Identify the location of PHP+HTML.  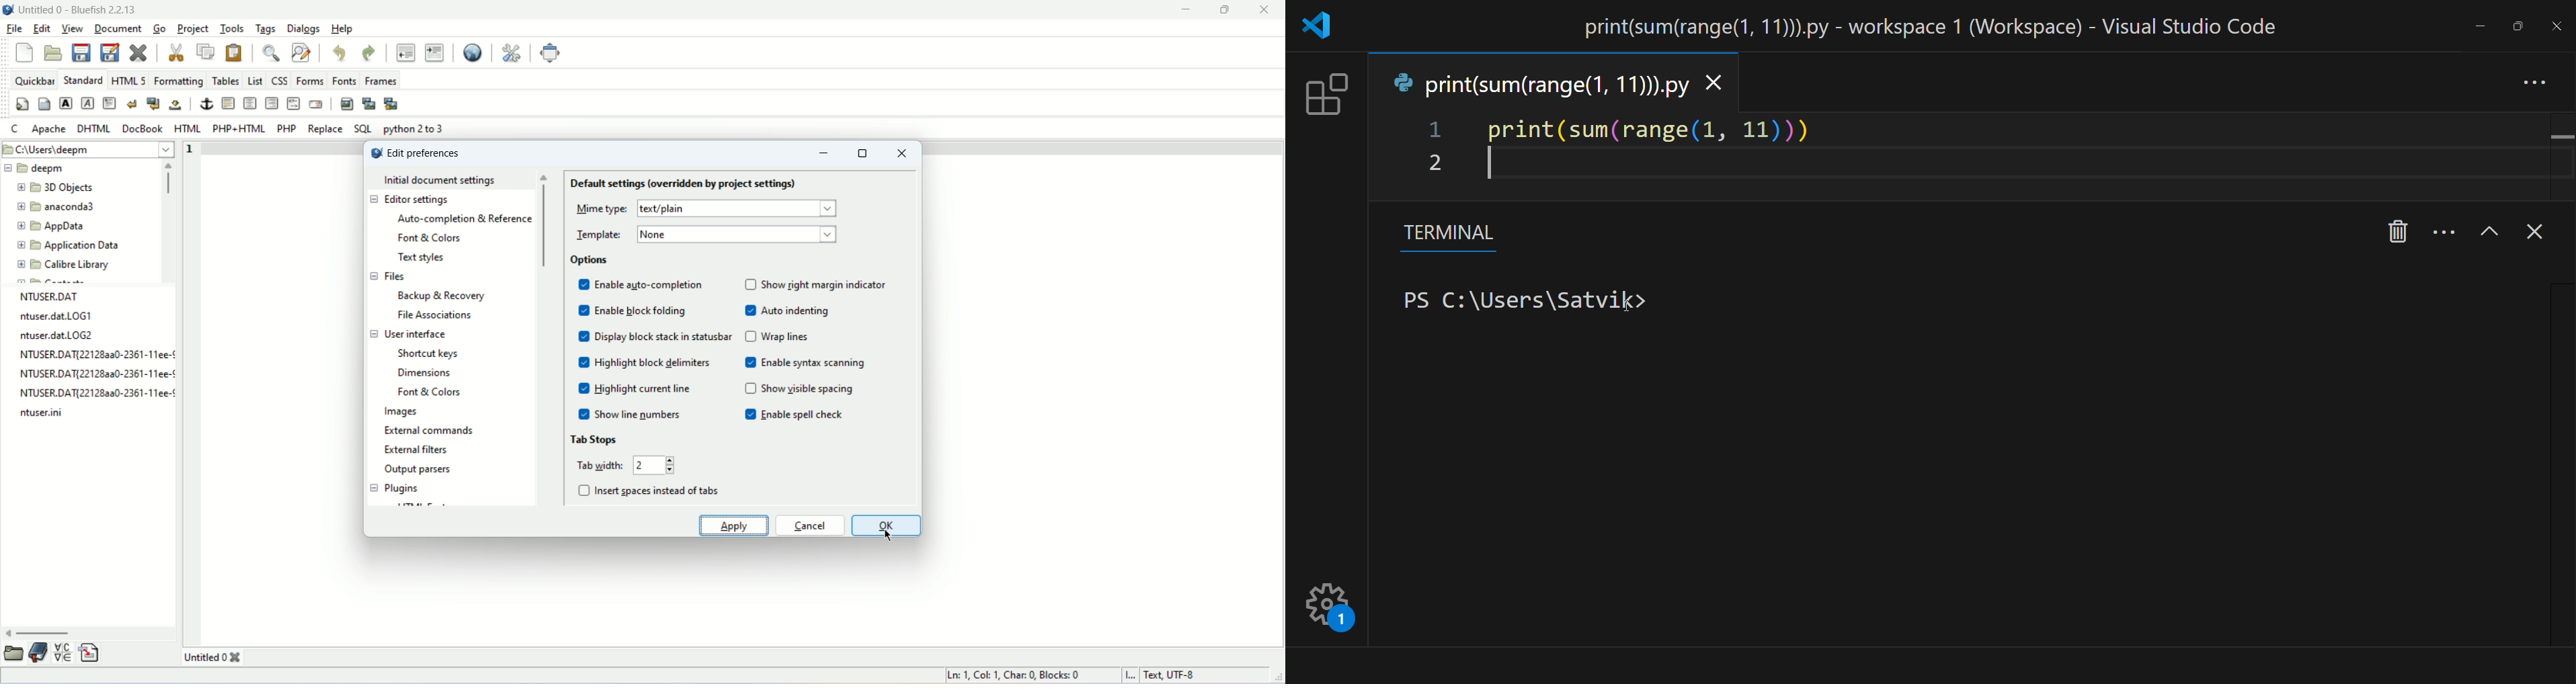
(239, 128).